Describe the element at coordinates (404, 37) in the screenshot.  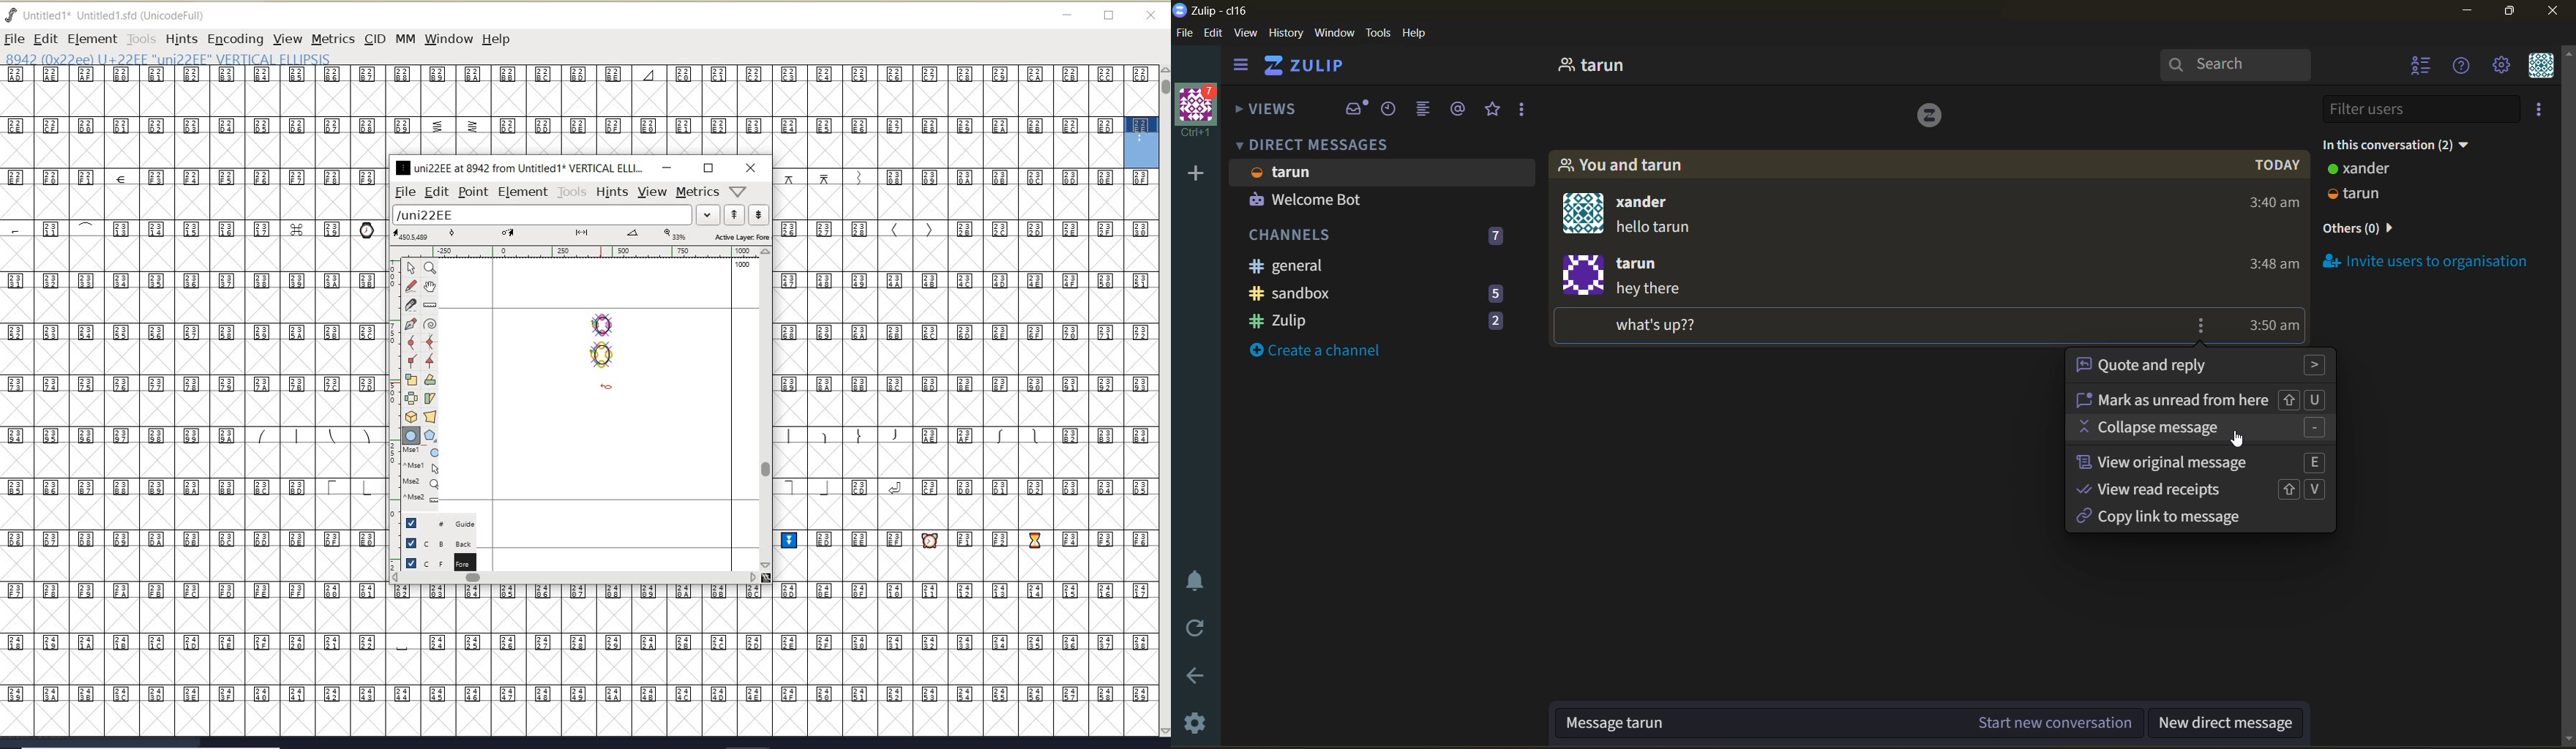
I see `mm` at that location.